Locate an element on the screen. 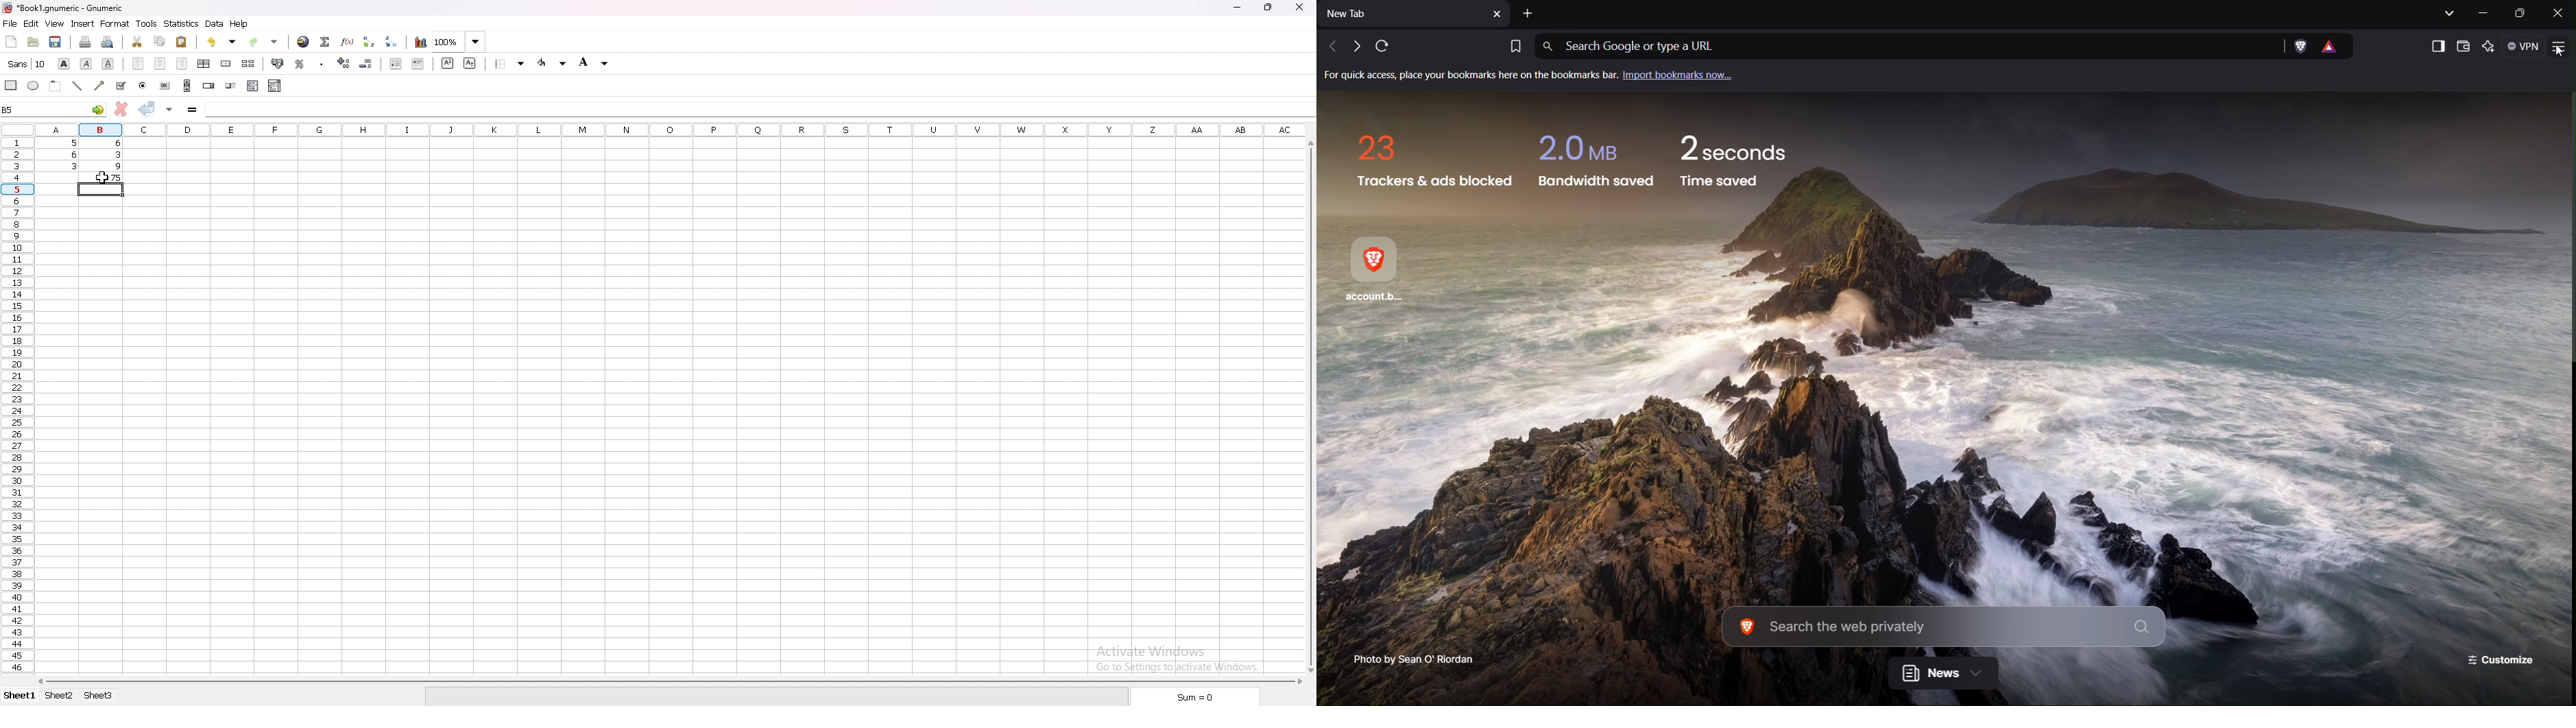  decrease indent is located at coordinates (396, 62).